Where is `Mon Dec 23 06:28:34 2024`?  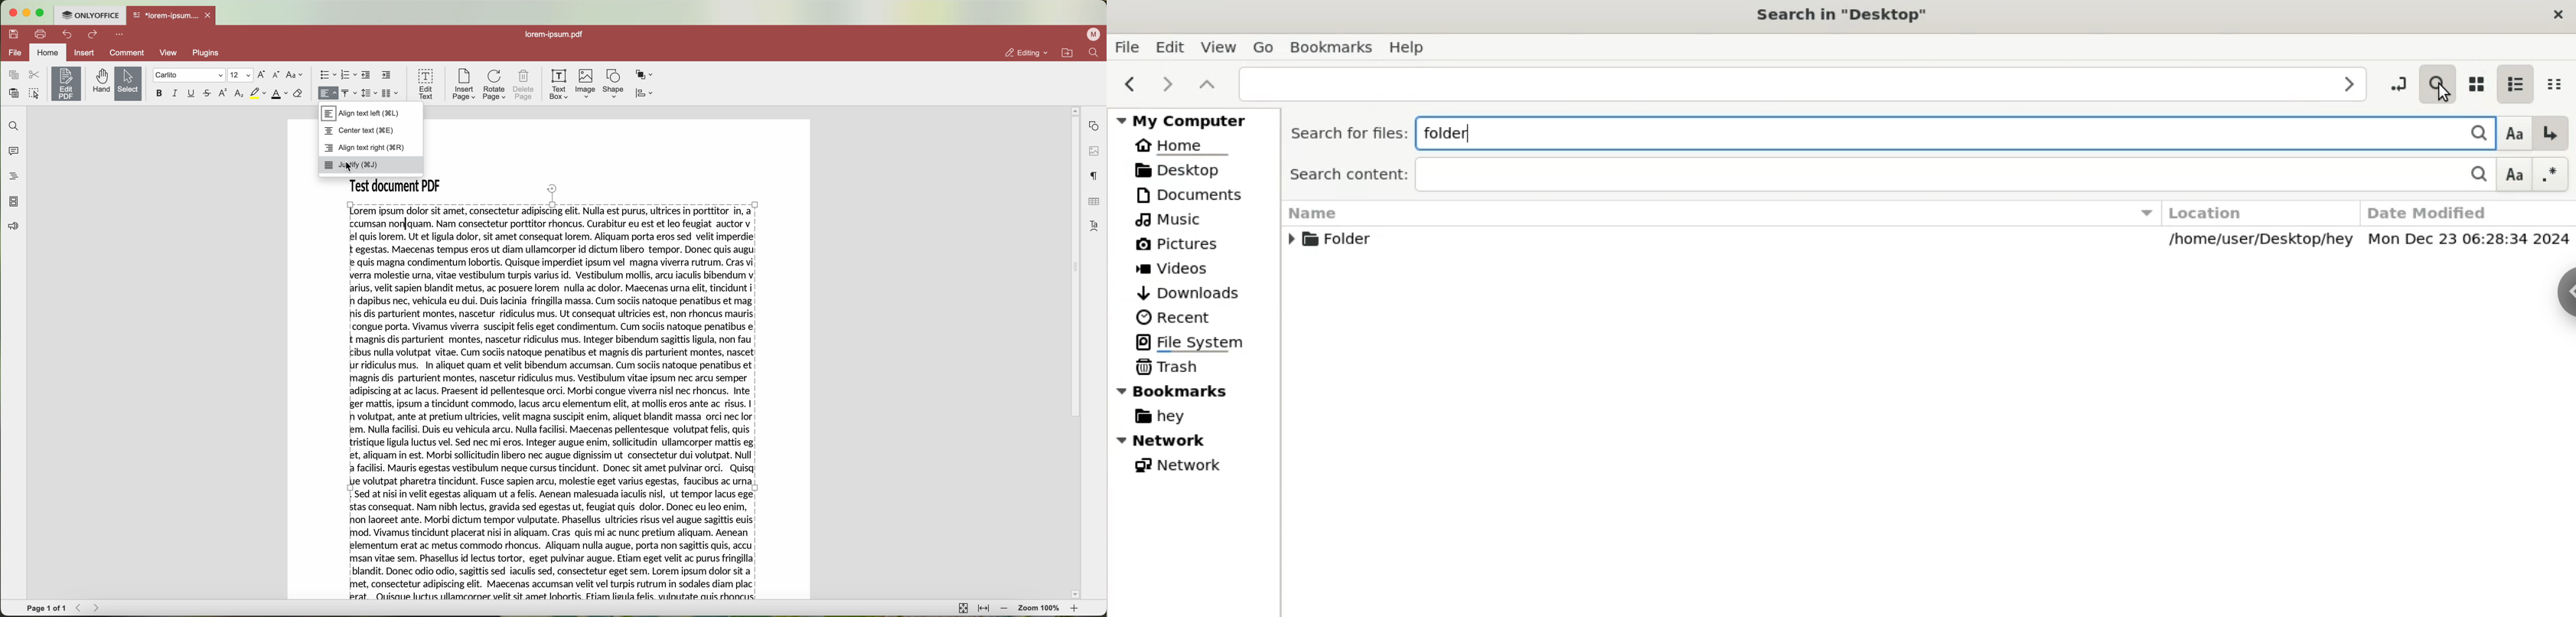
Mon Dec 23 06:28:34 2024 is located at coordinates (2470, 240).